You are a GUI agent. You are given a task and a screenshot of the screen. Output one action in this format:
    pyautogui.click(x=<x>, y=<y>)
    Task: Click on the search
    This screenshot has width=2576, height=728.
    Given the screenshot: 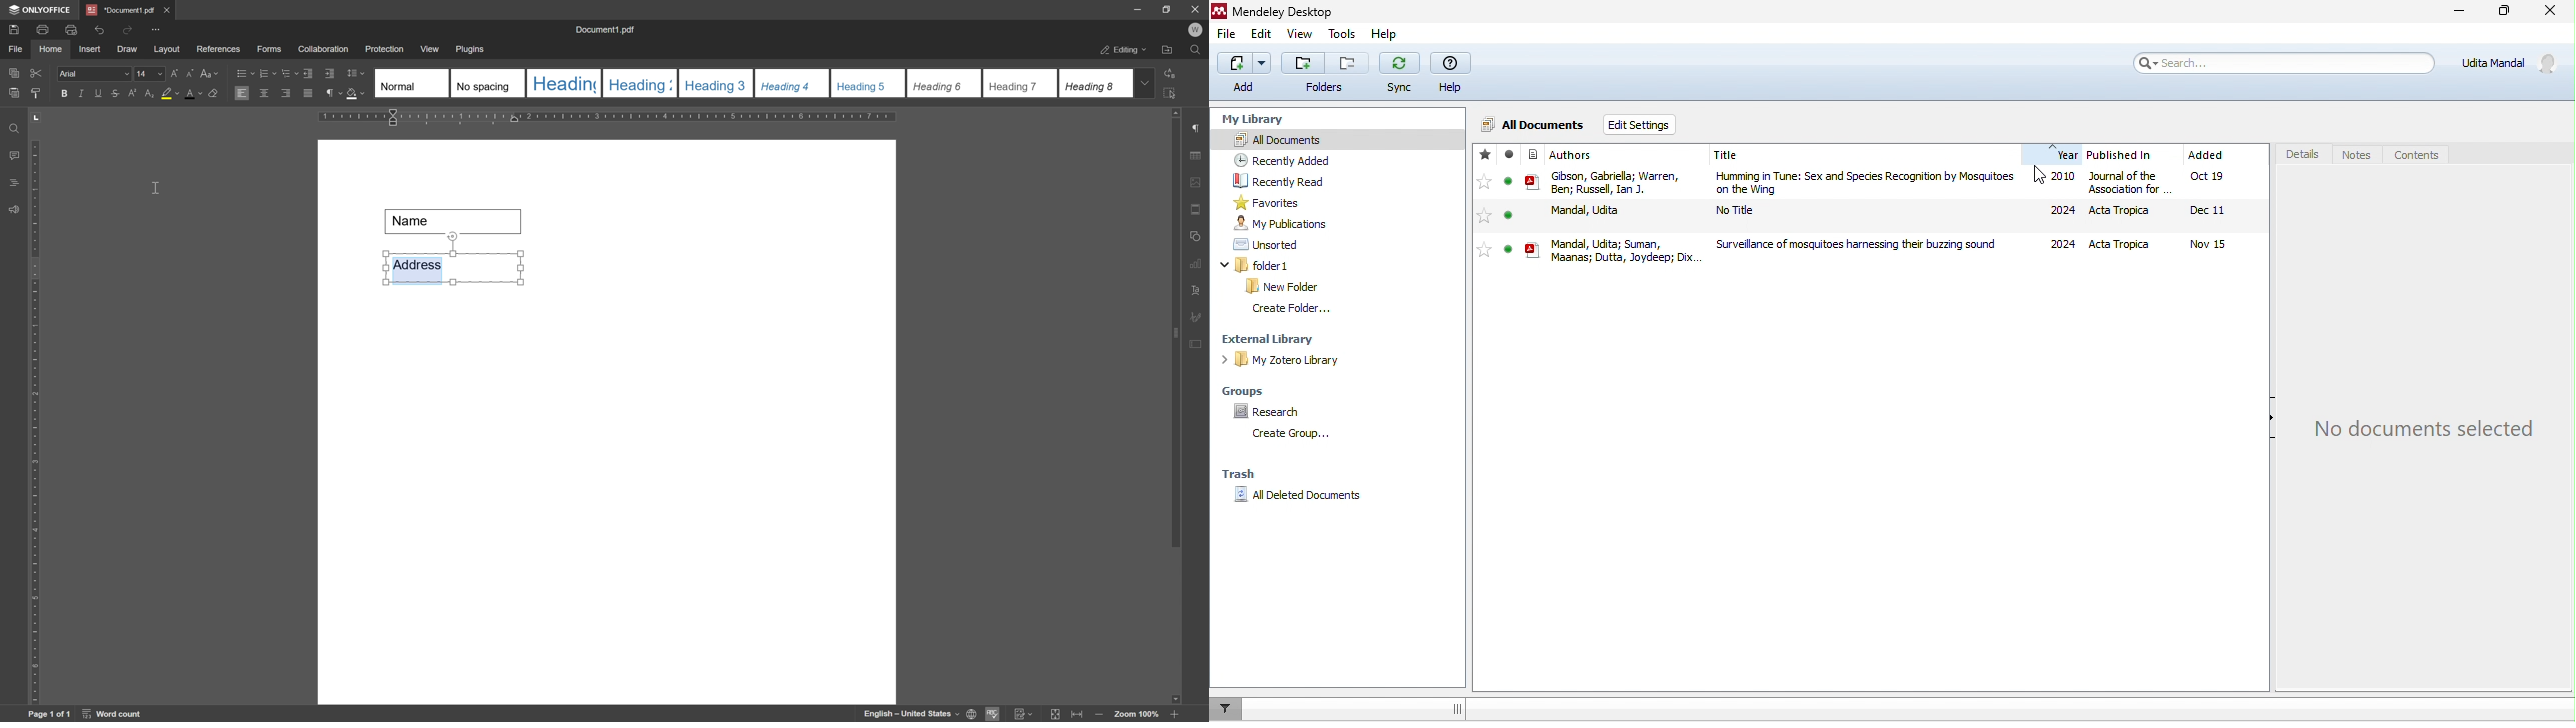 What is the action you would take?
    pyautogui.click(x=2270, y=62)
    